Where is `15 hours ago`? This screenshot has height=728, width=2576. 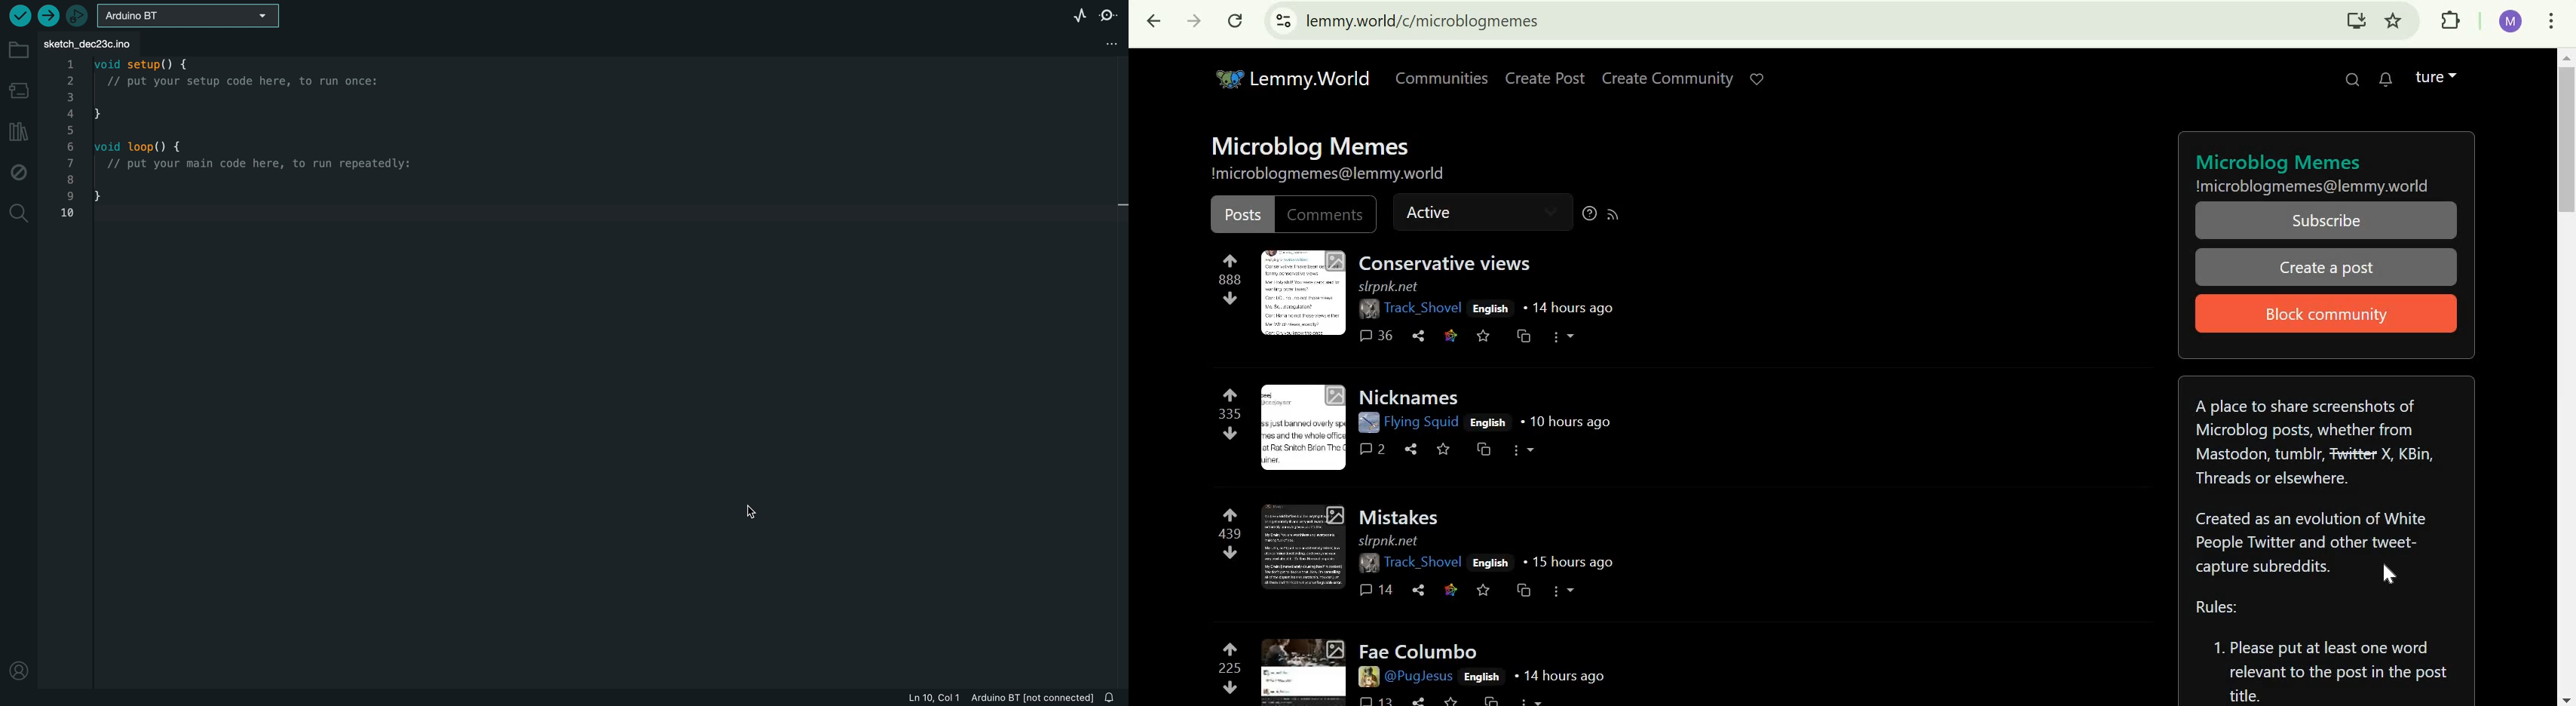
15 hours ago is located at coordinates (1567, 562).